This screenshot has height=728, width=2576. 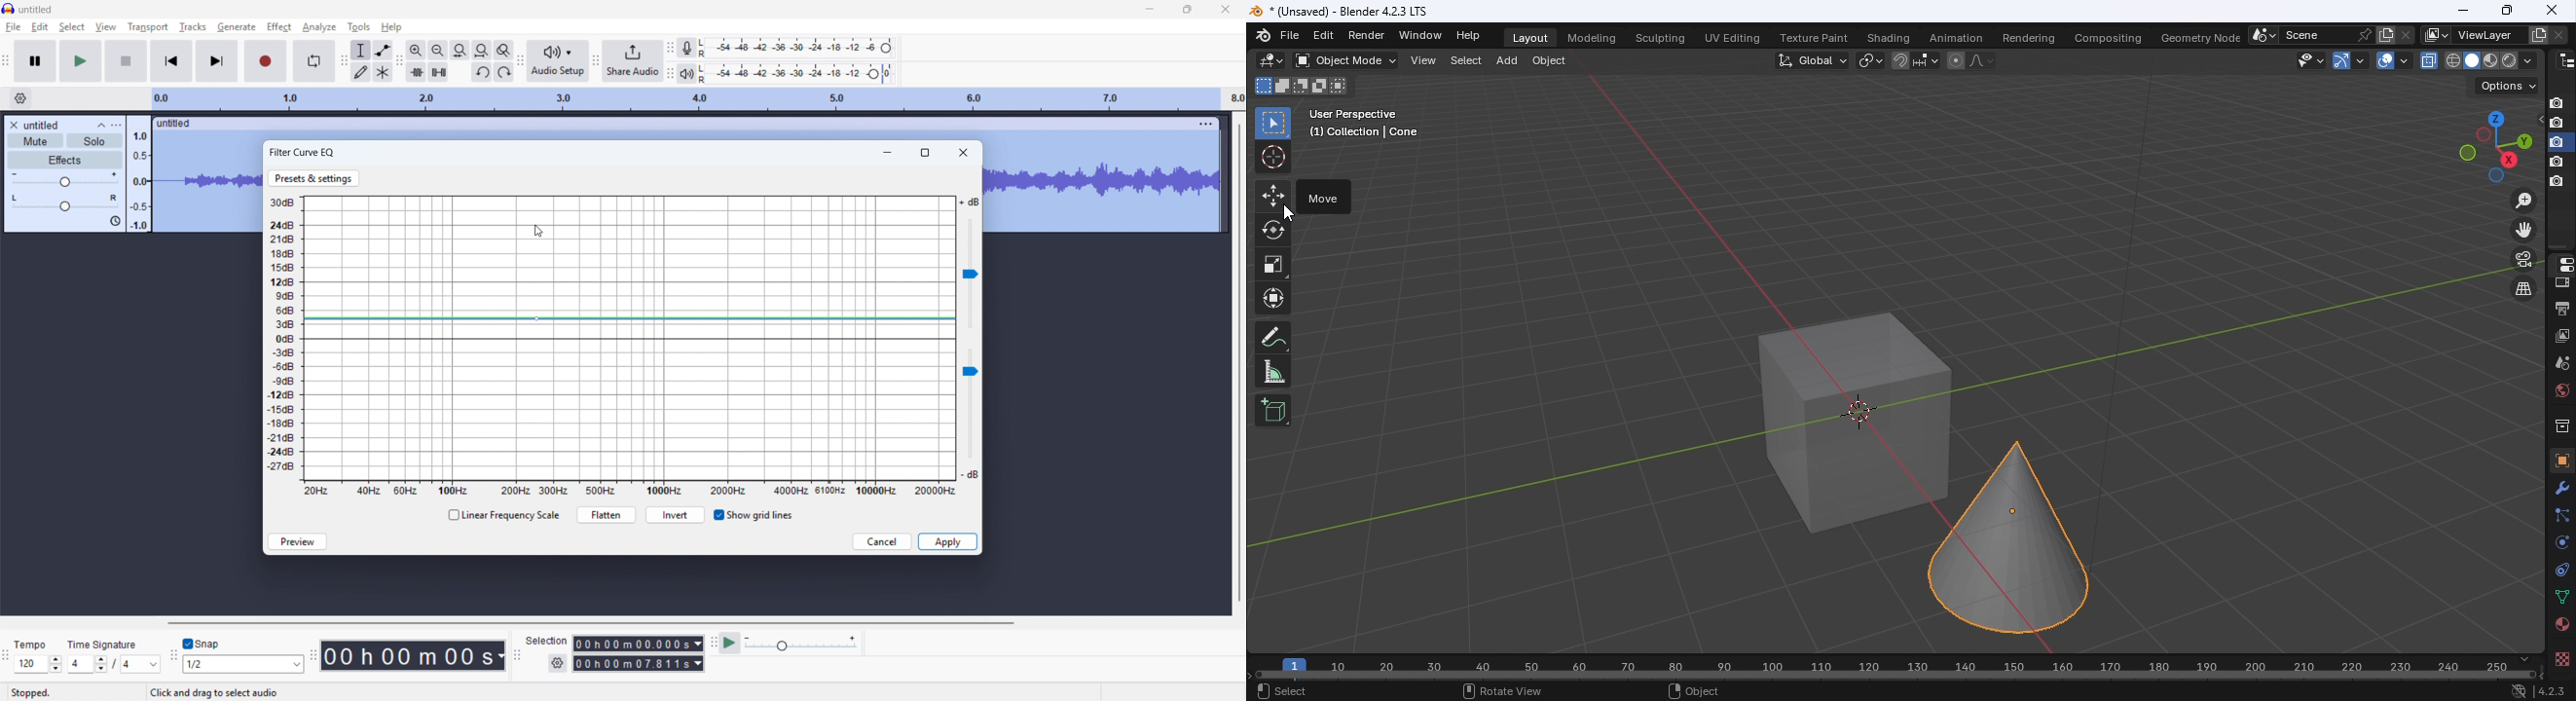 I want to click on gain, so click(x=65, y=180).